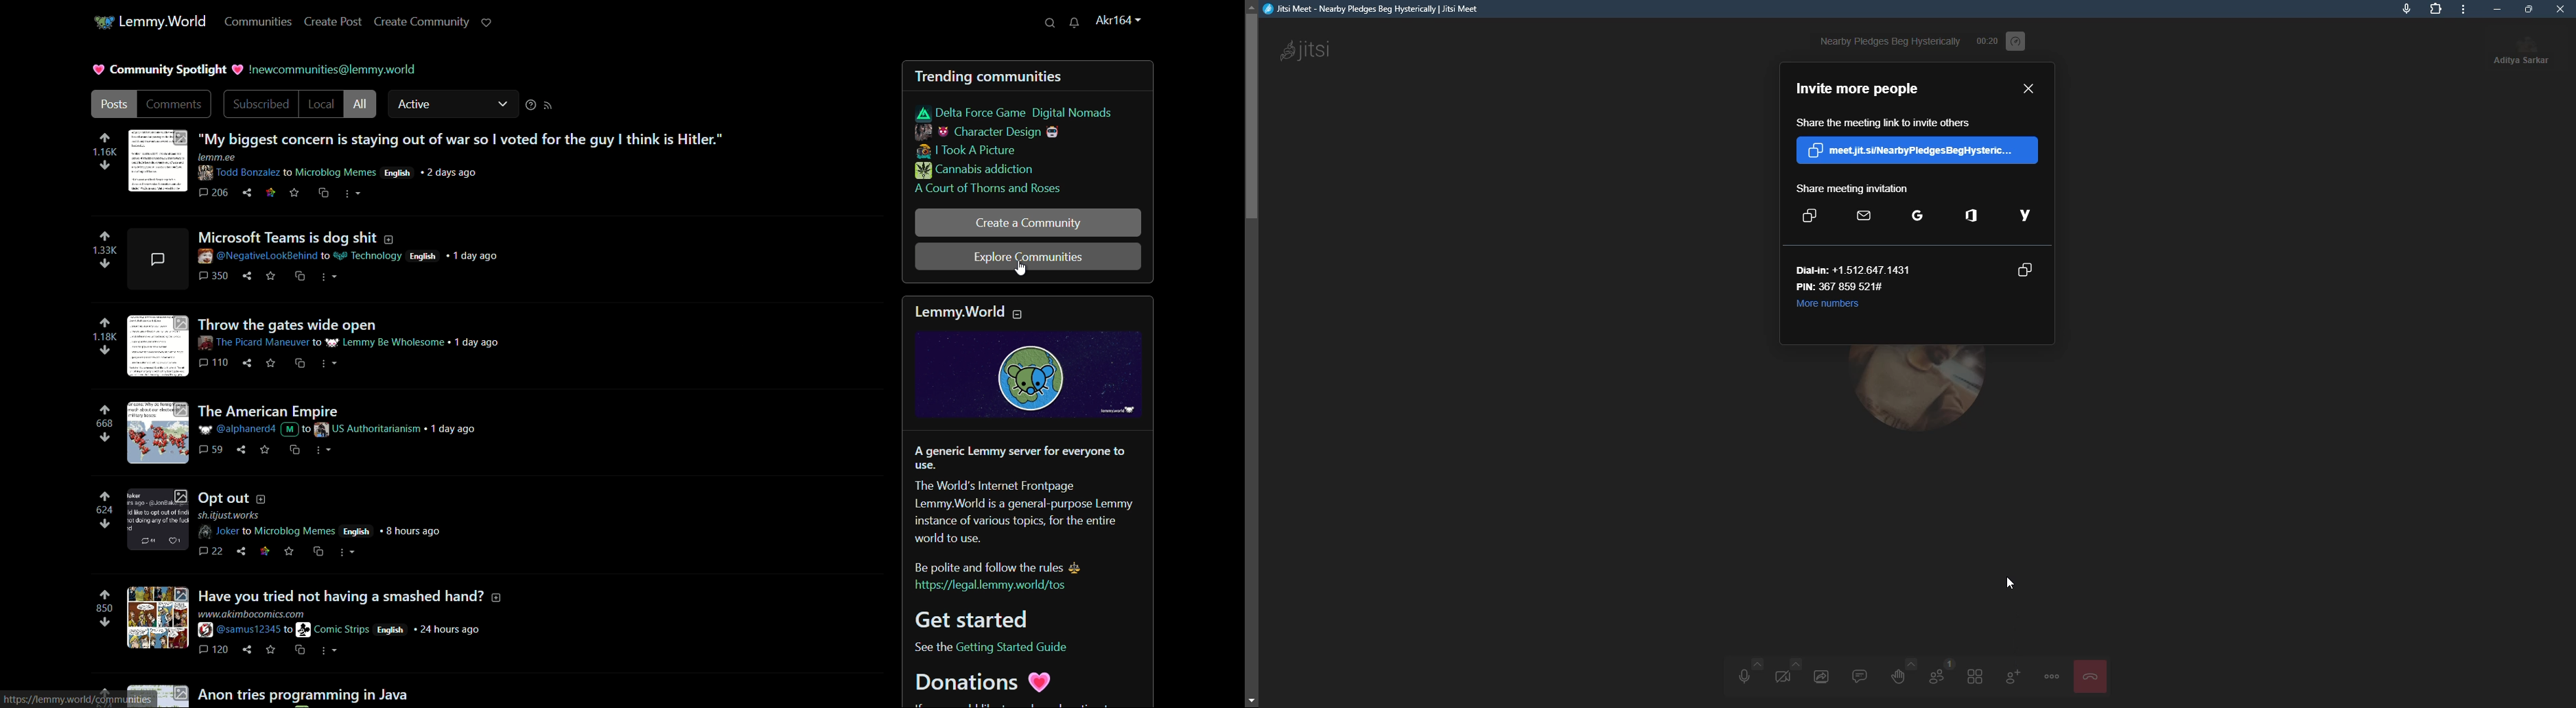  What do you see at coordinates (104, 139) in the screenshot?
I see `upvote` at bounding box center [104, 139].